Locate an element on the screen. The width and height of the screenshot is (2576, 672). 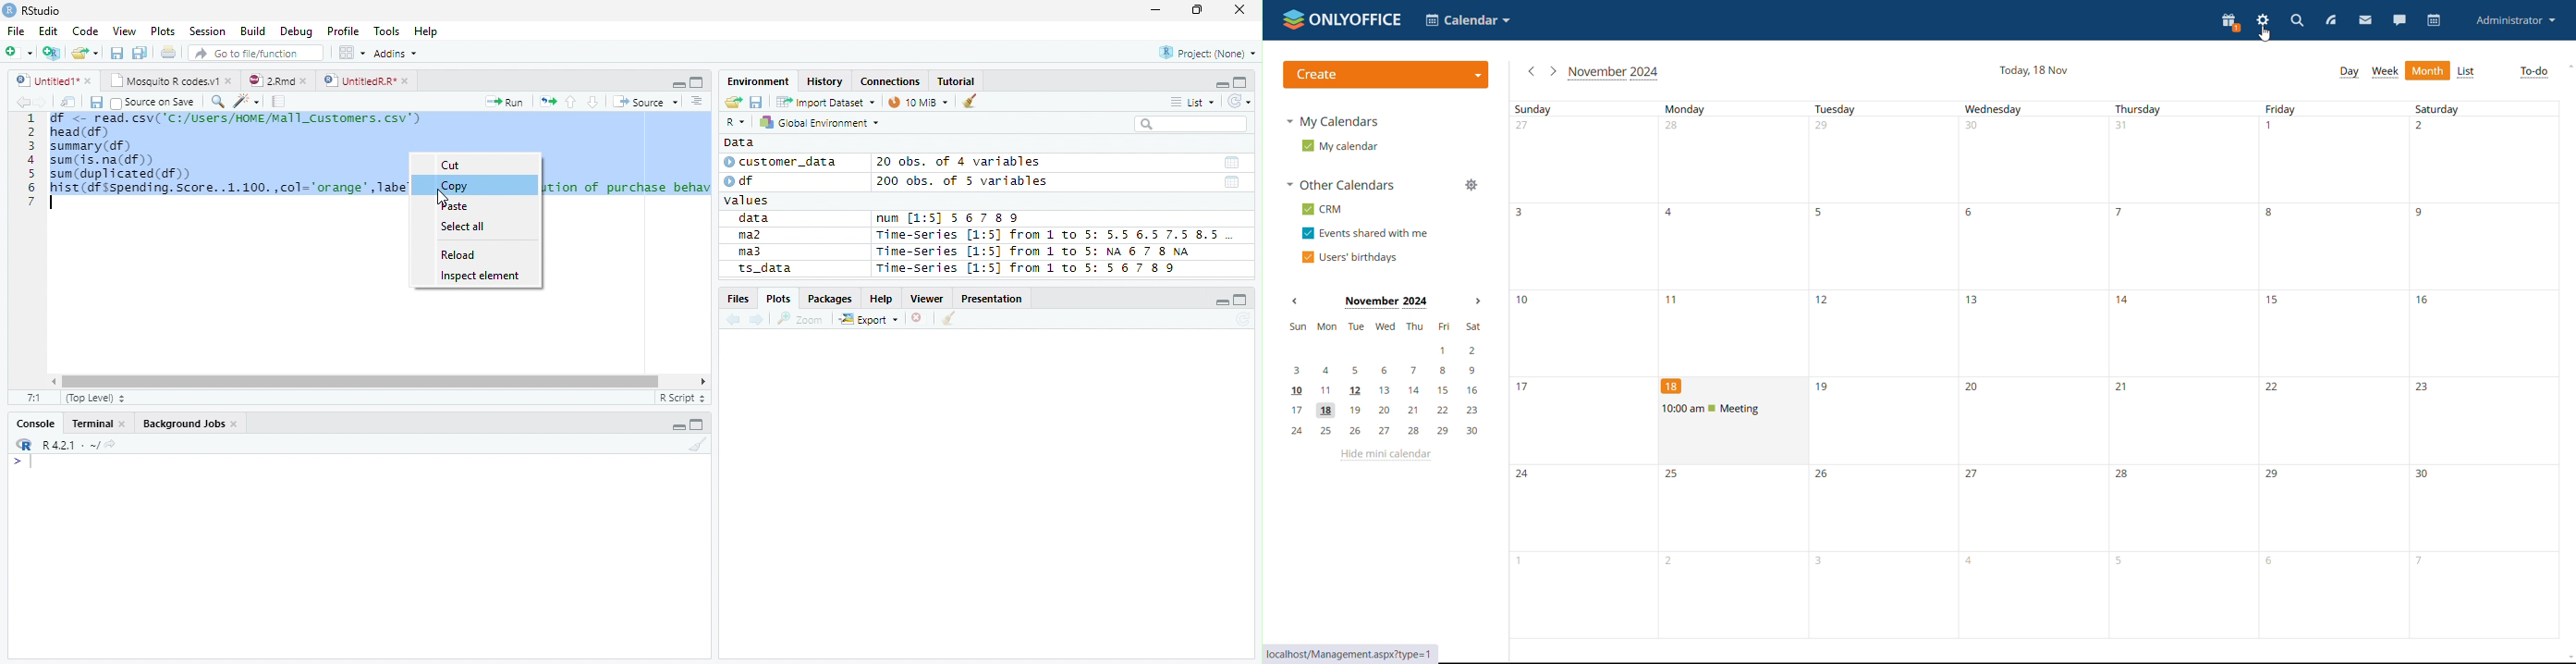
Presentation is located at coordinates (995, 299).